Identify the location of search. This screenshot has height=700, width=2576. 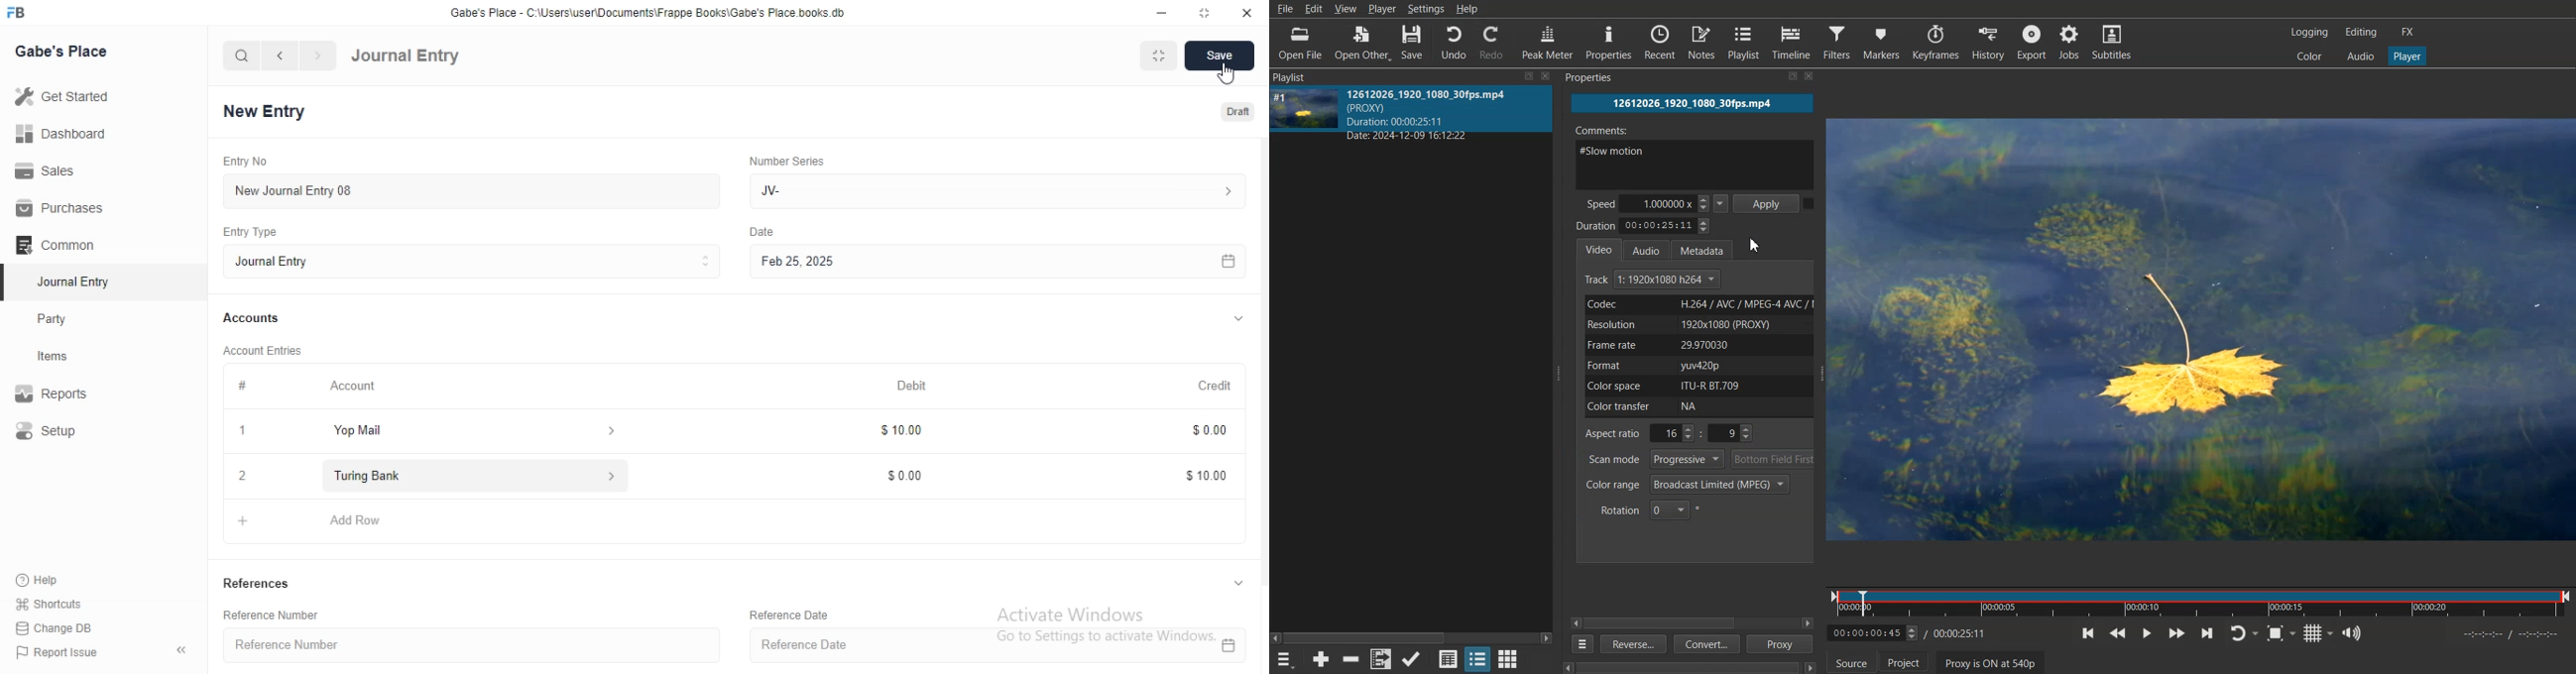
(242, 56).